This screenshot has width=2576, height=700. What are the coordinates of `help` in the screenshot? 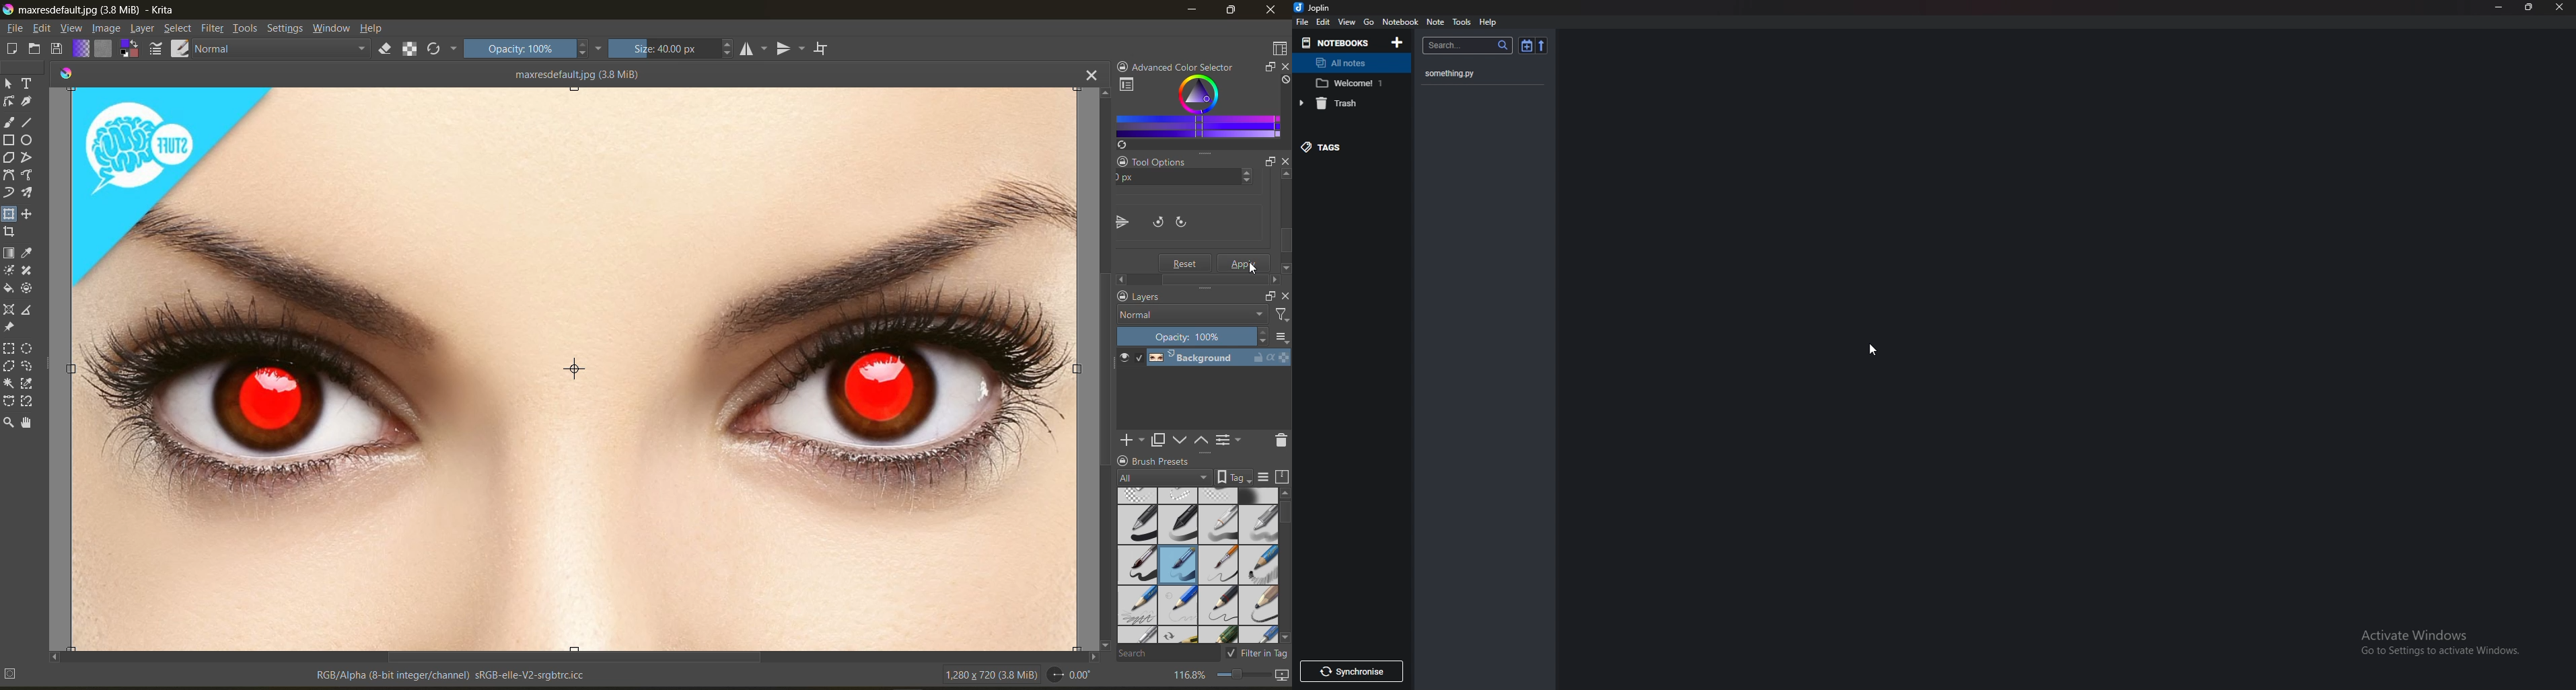 It's located at (1489, 23).